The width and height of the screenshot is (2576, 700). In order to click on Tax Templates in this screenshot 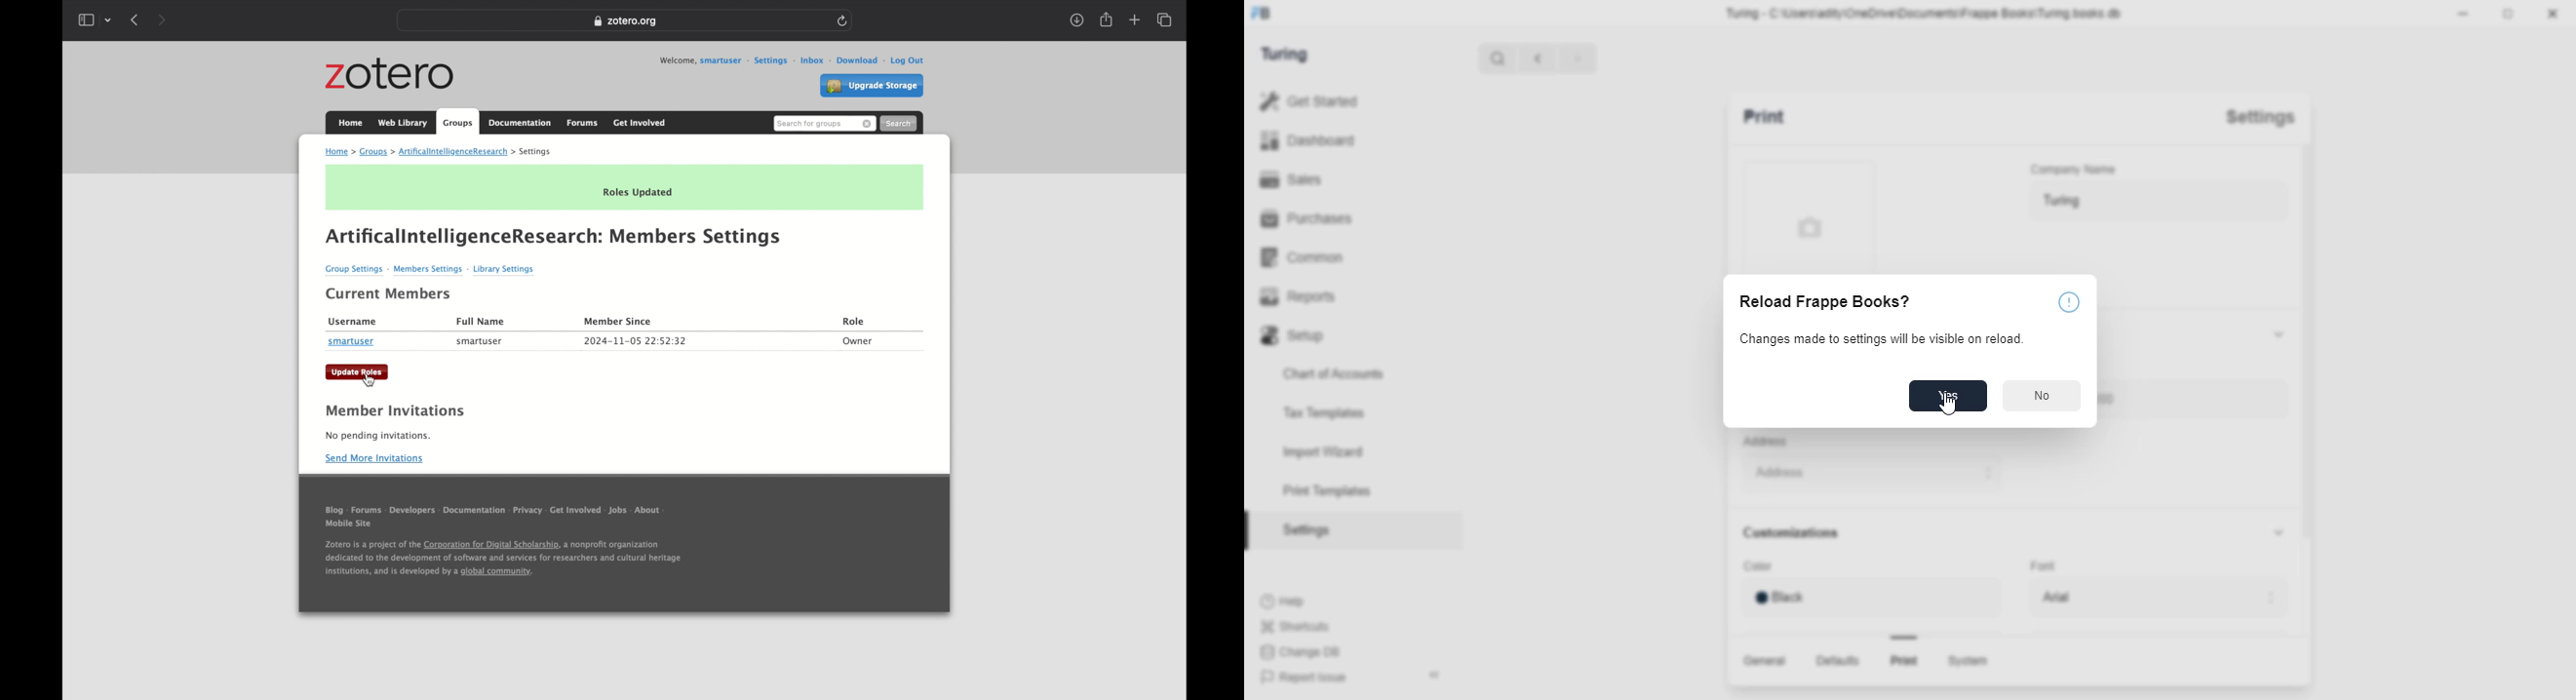, I will do `click(1351, 413)`.